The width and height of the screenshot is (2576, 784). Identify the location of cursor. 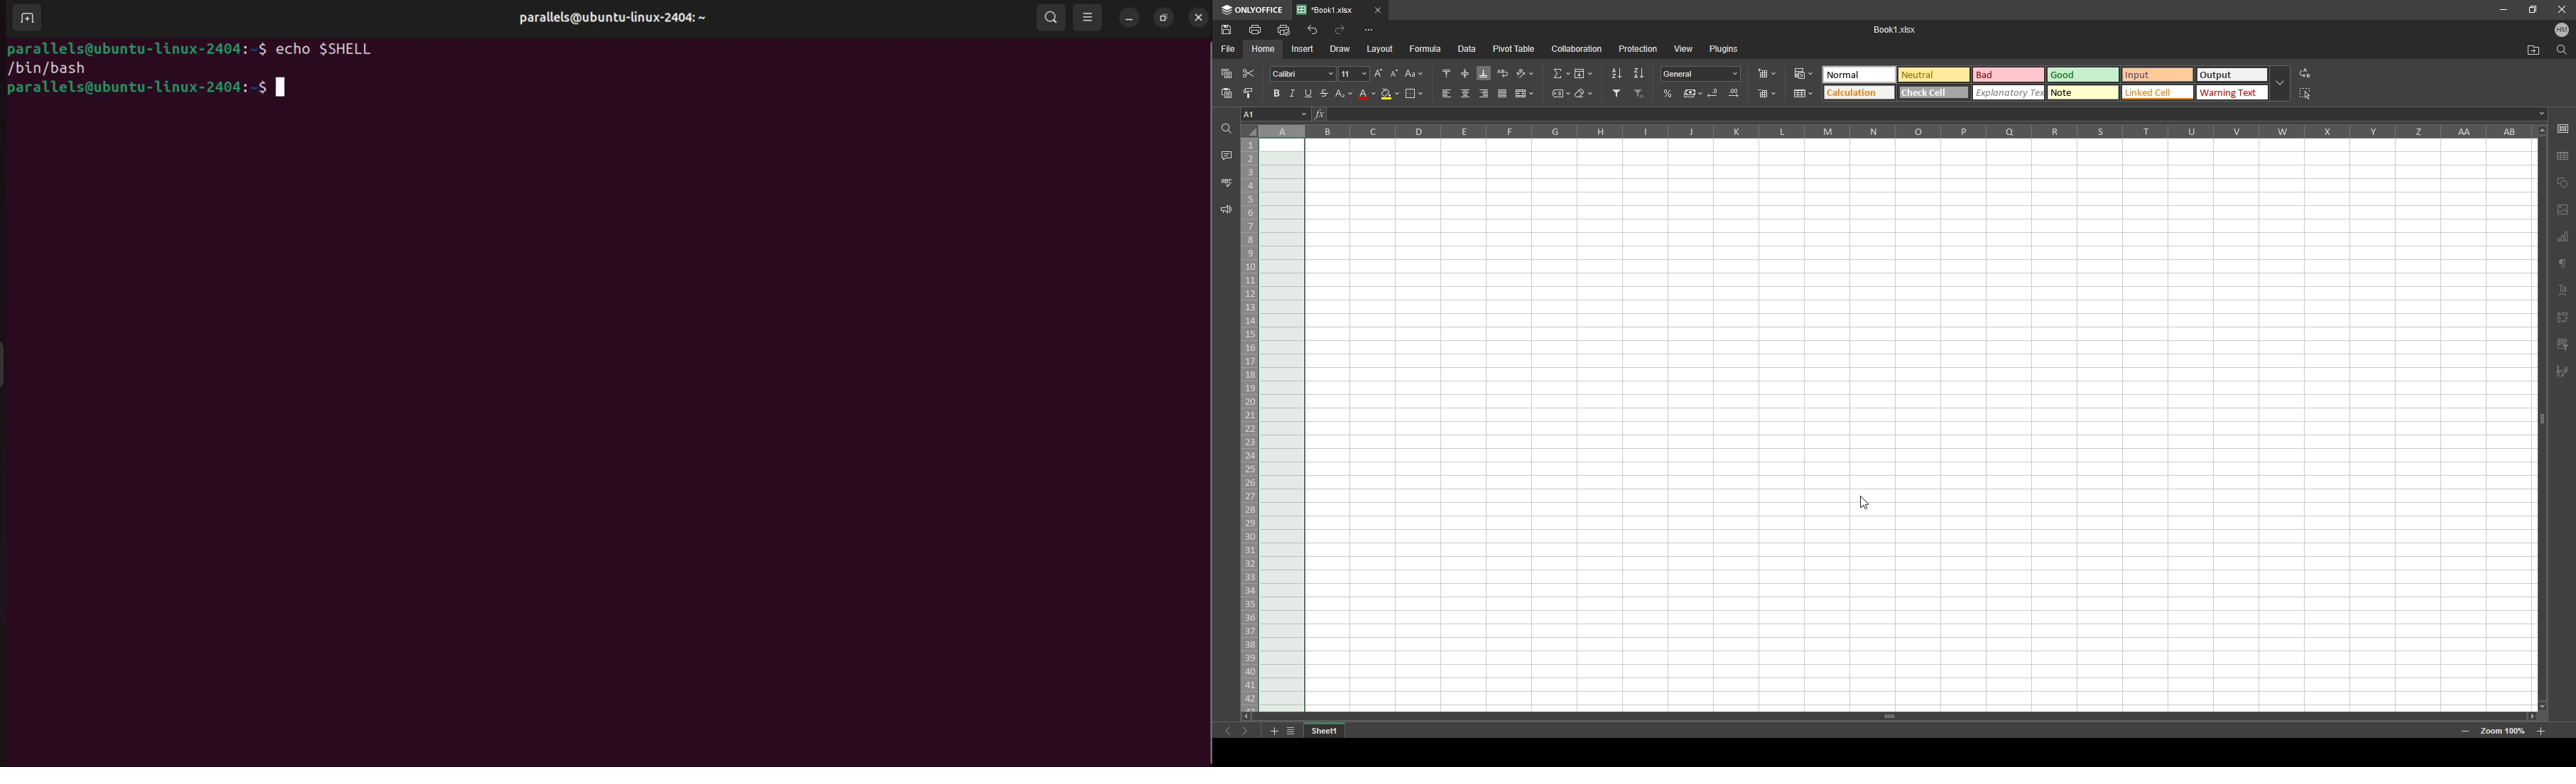
(1862, 503).